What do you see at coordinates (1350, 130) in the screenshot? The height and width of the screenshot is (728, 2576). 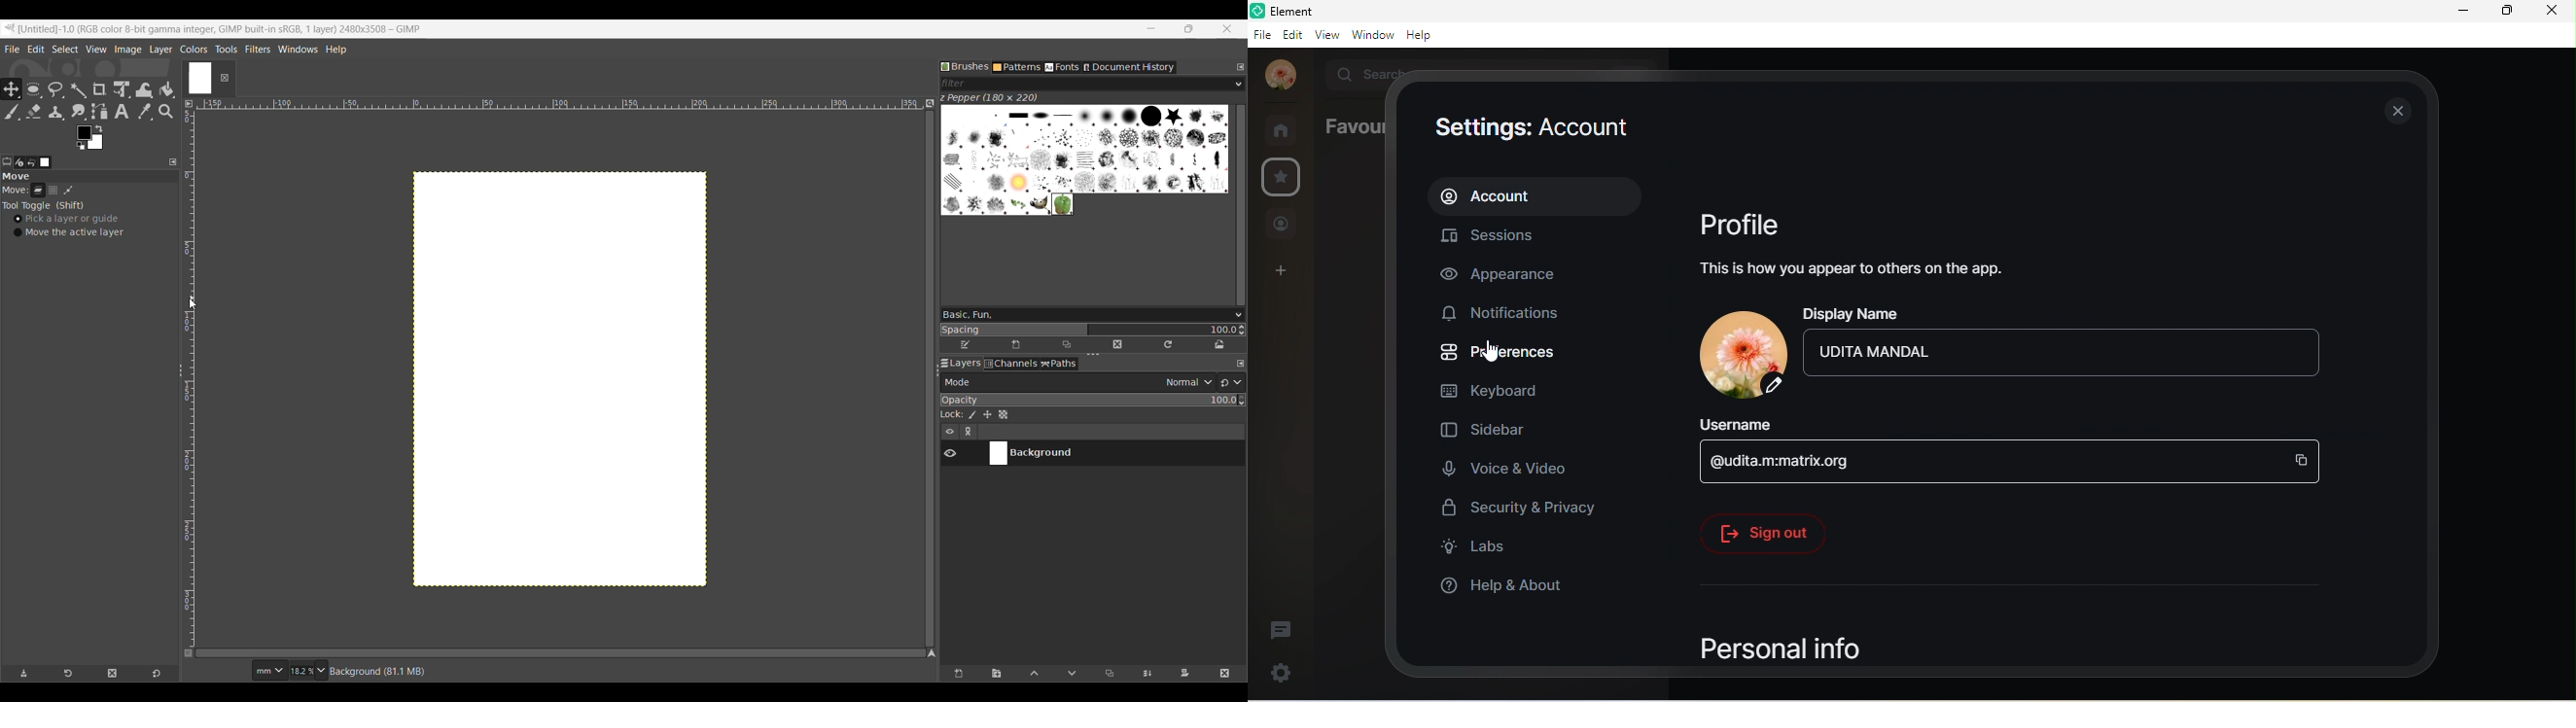 I see `favourites` at bounding box center [1350, 130].